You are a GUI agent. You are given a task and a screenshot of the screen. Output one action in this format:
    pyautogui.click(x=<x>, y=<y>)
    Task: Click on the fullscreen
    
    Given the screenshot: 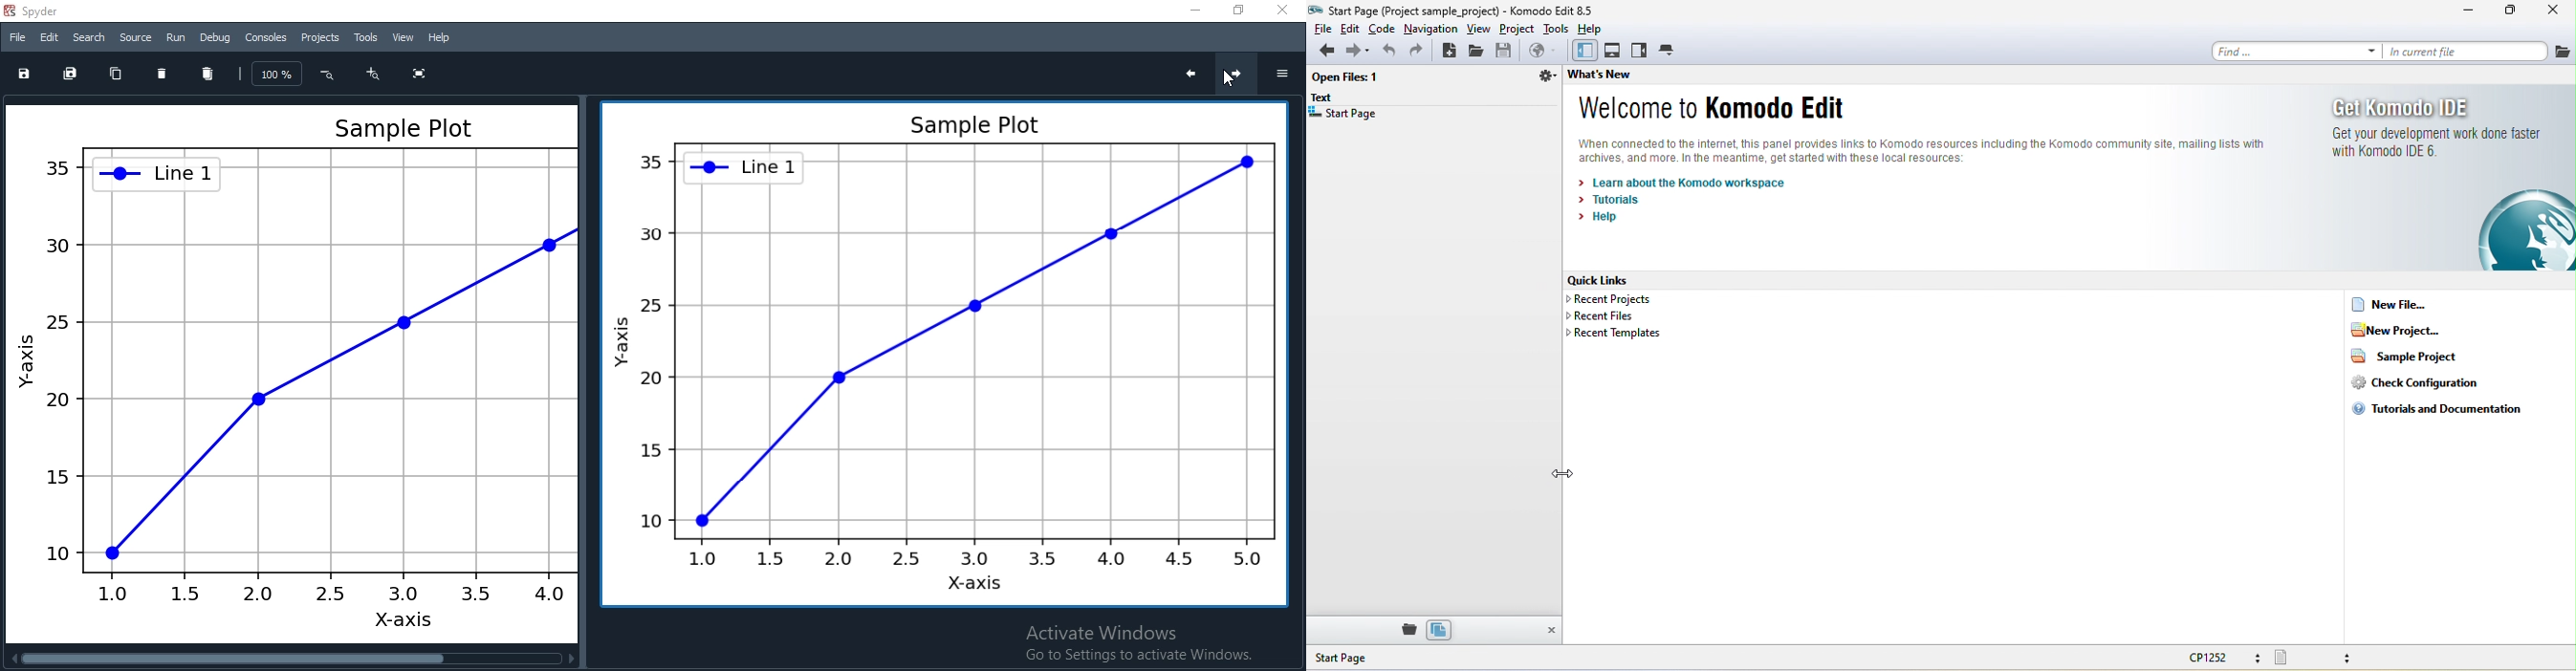 What is the action you would take?
    pyautogui.click(x=416, y=75)
    